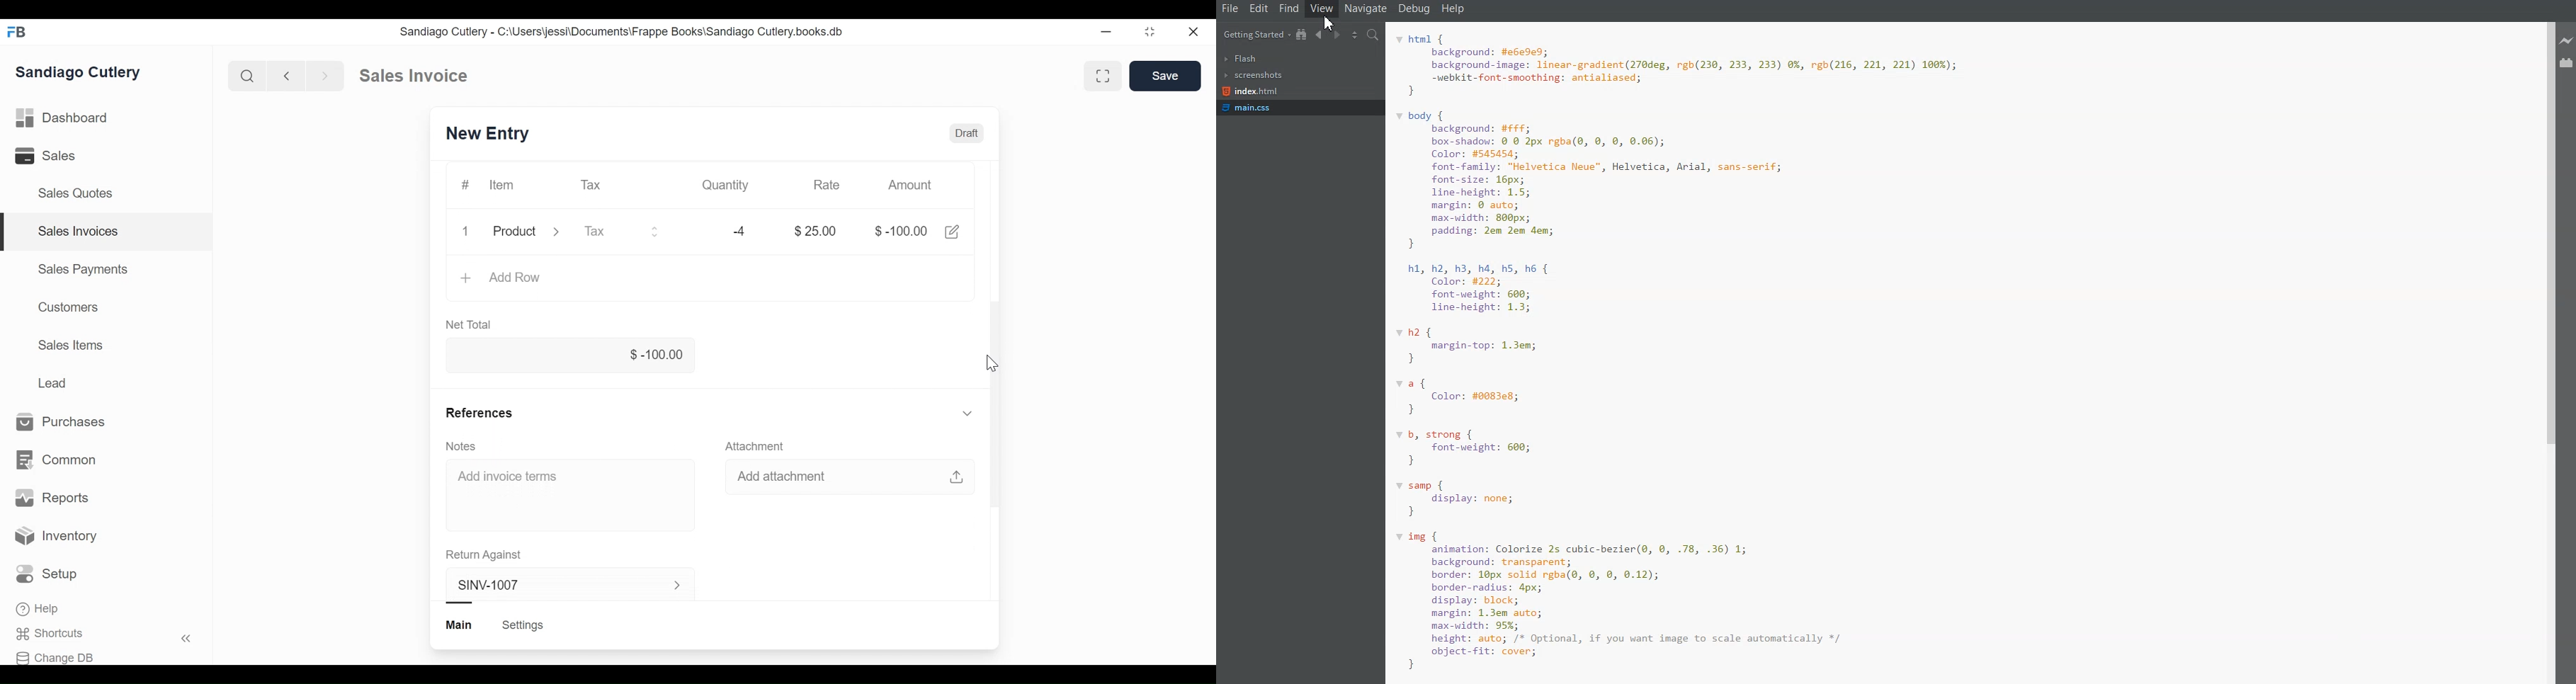 The image size is (2576, 700). Describe the element at coordinates (526, 232) in the screenshot. I see `Product` at that location.